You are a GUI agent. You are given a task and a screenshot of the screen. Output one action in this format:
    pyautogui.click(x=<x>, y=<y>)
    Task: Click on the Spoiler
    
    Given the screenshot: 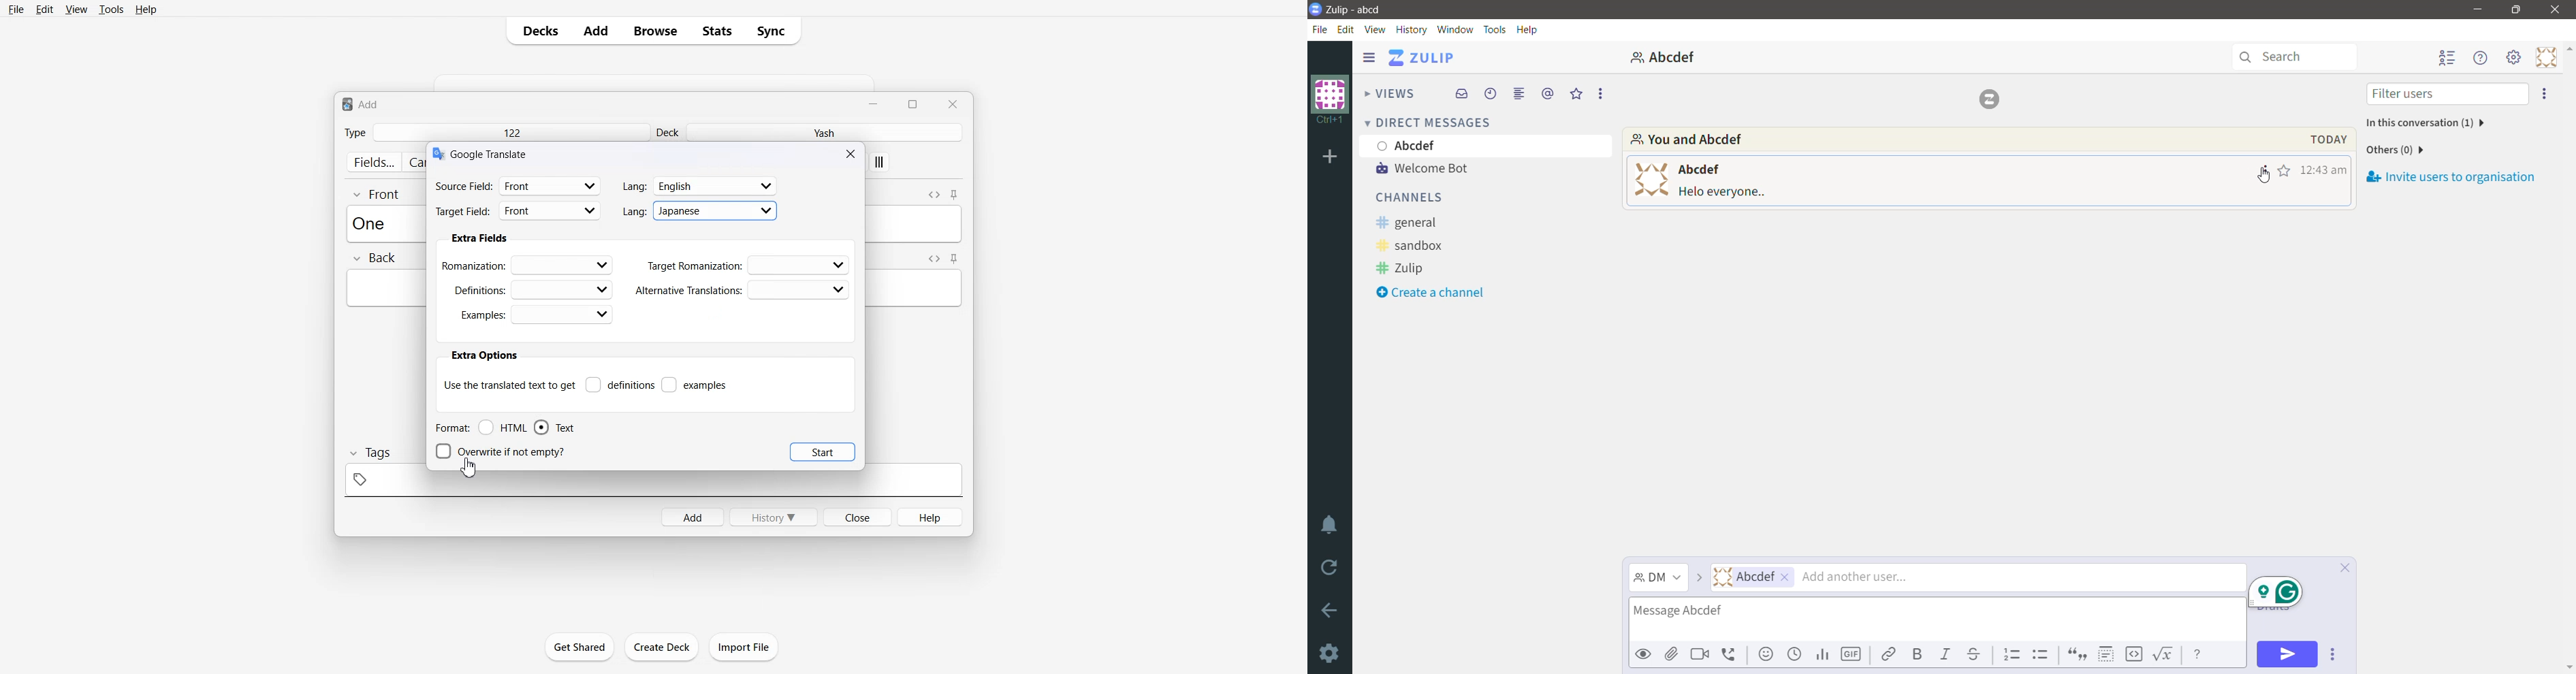 What is the action you would take?
    pyautogui.click(x=2107, y=654)
    